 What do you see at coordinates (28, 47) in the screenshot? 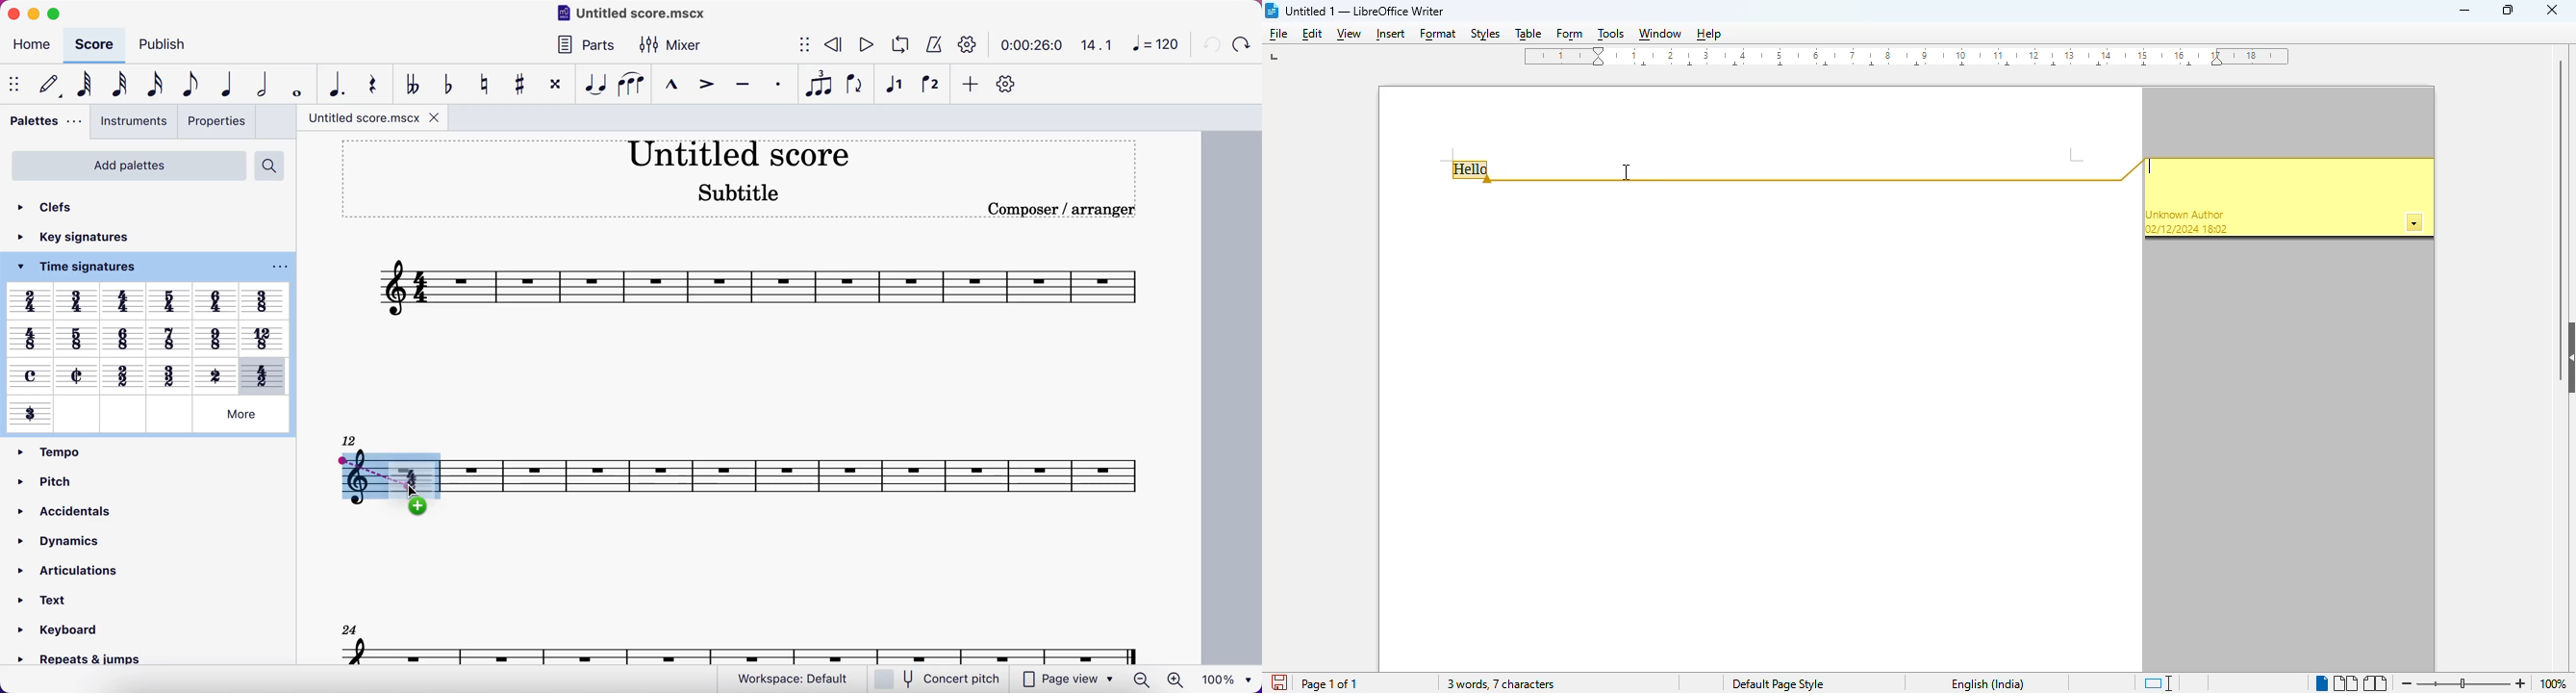
I see `home` at bounding box center [28, 47].